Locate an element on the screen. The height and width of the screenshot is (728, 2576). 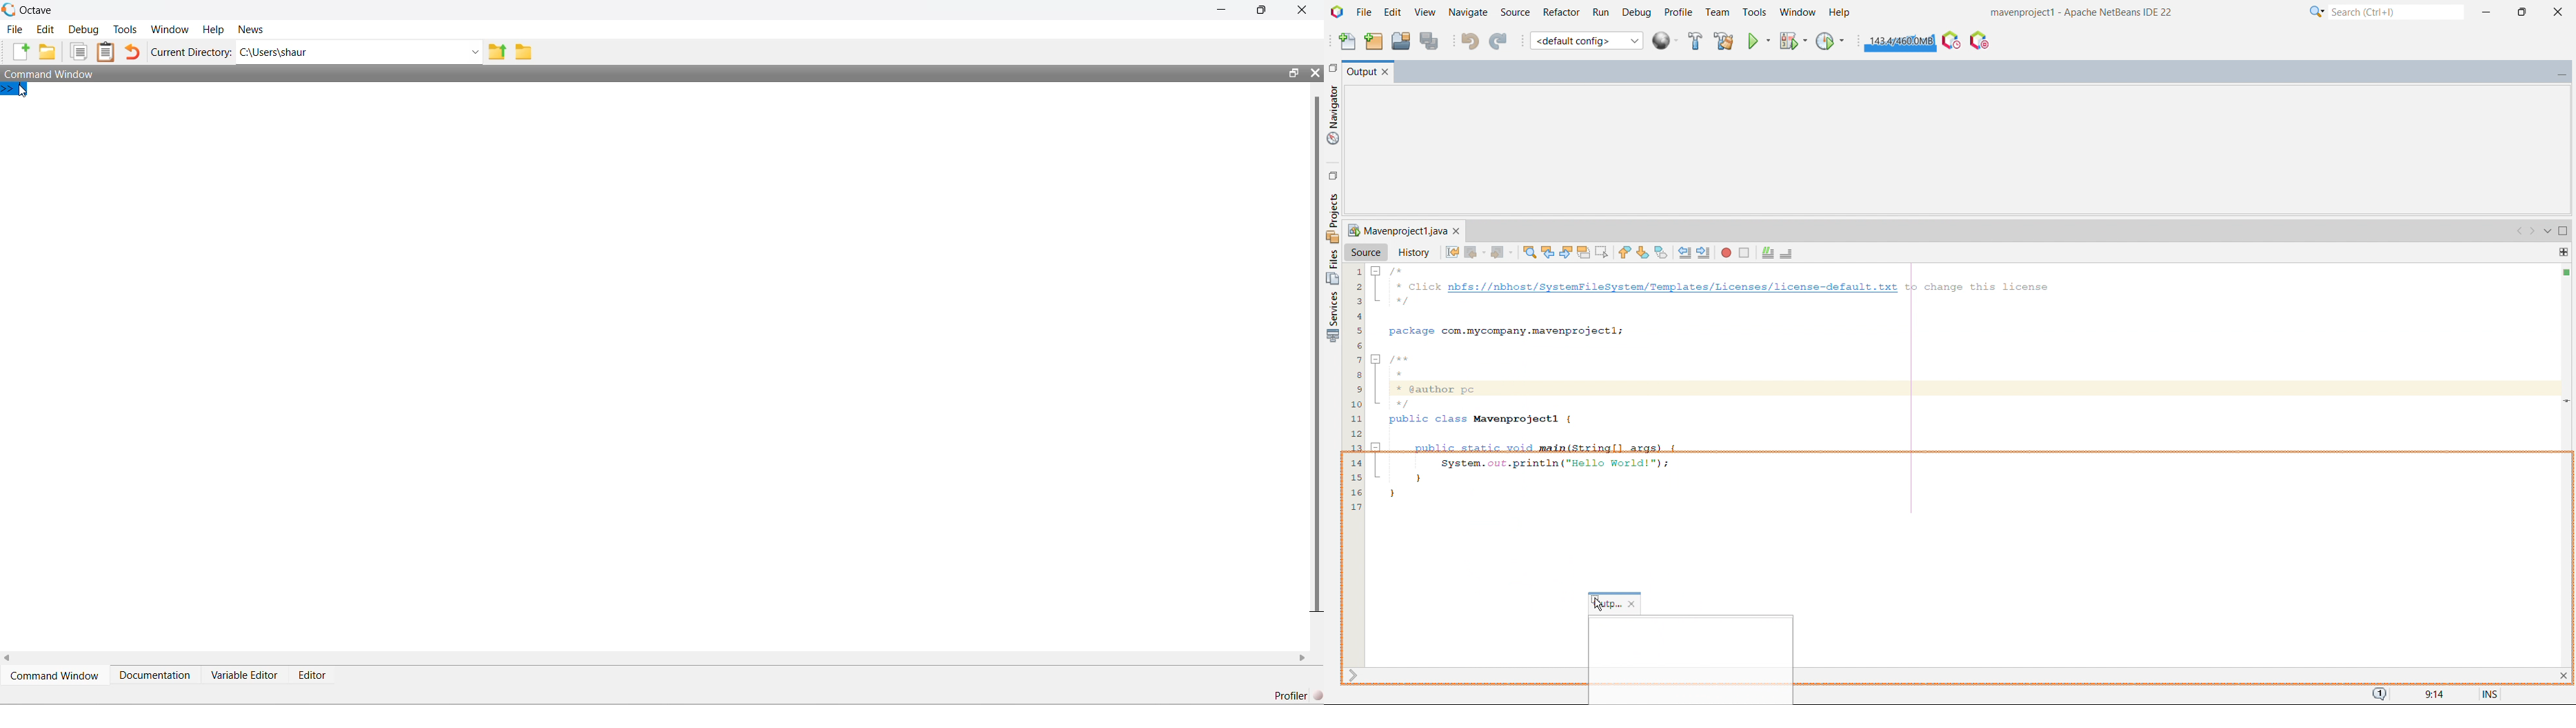
Current Directory: is located at coordinates (191, 52).